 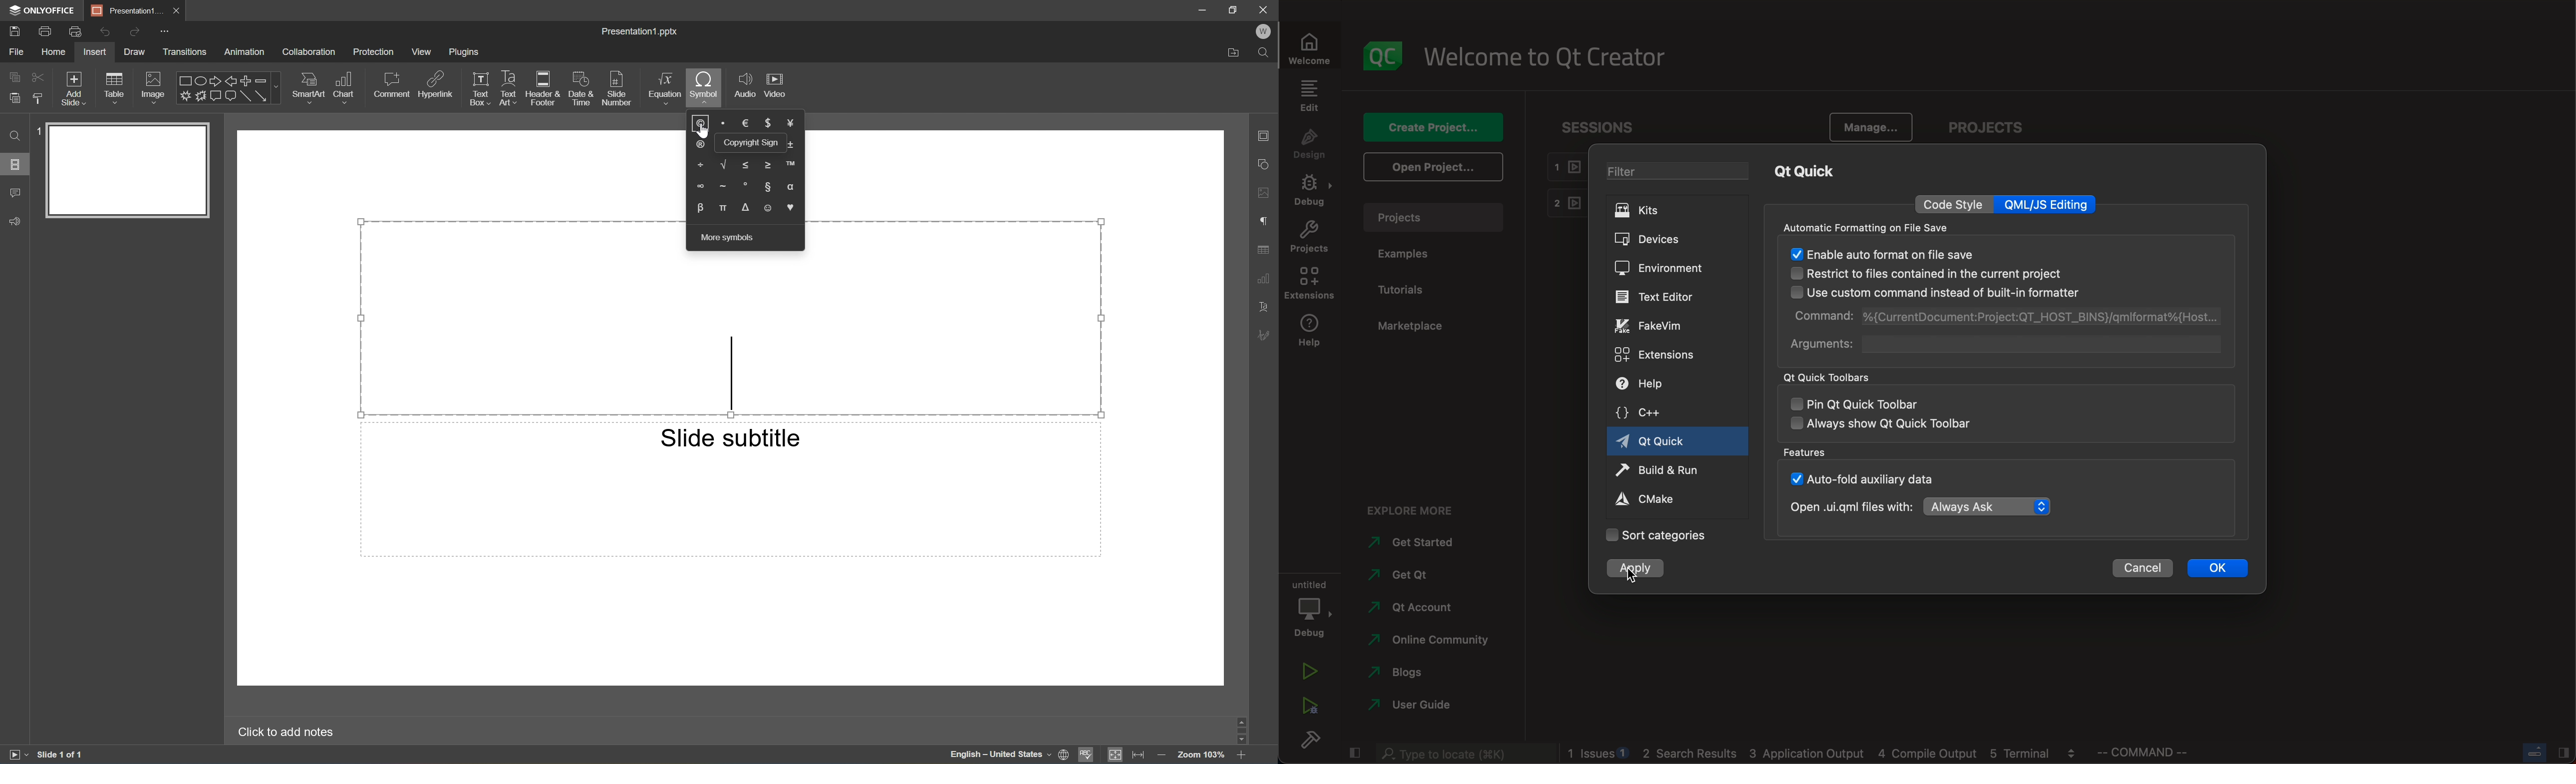 What do you see at coordinates (1240, 730) in the screenshot?
I see `Scroll Bar` at bounding box center [1240, 730].